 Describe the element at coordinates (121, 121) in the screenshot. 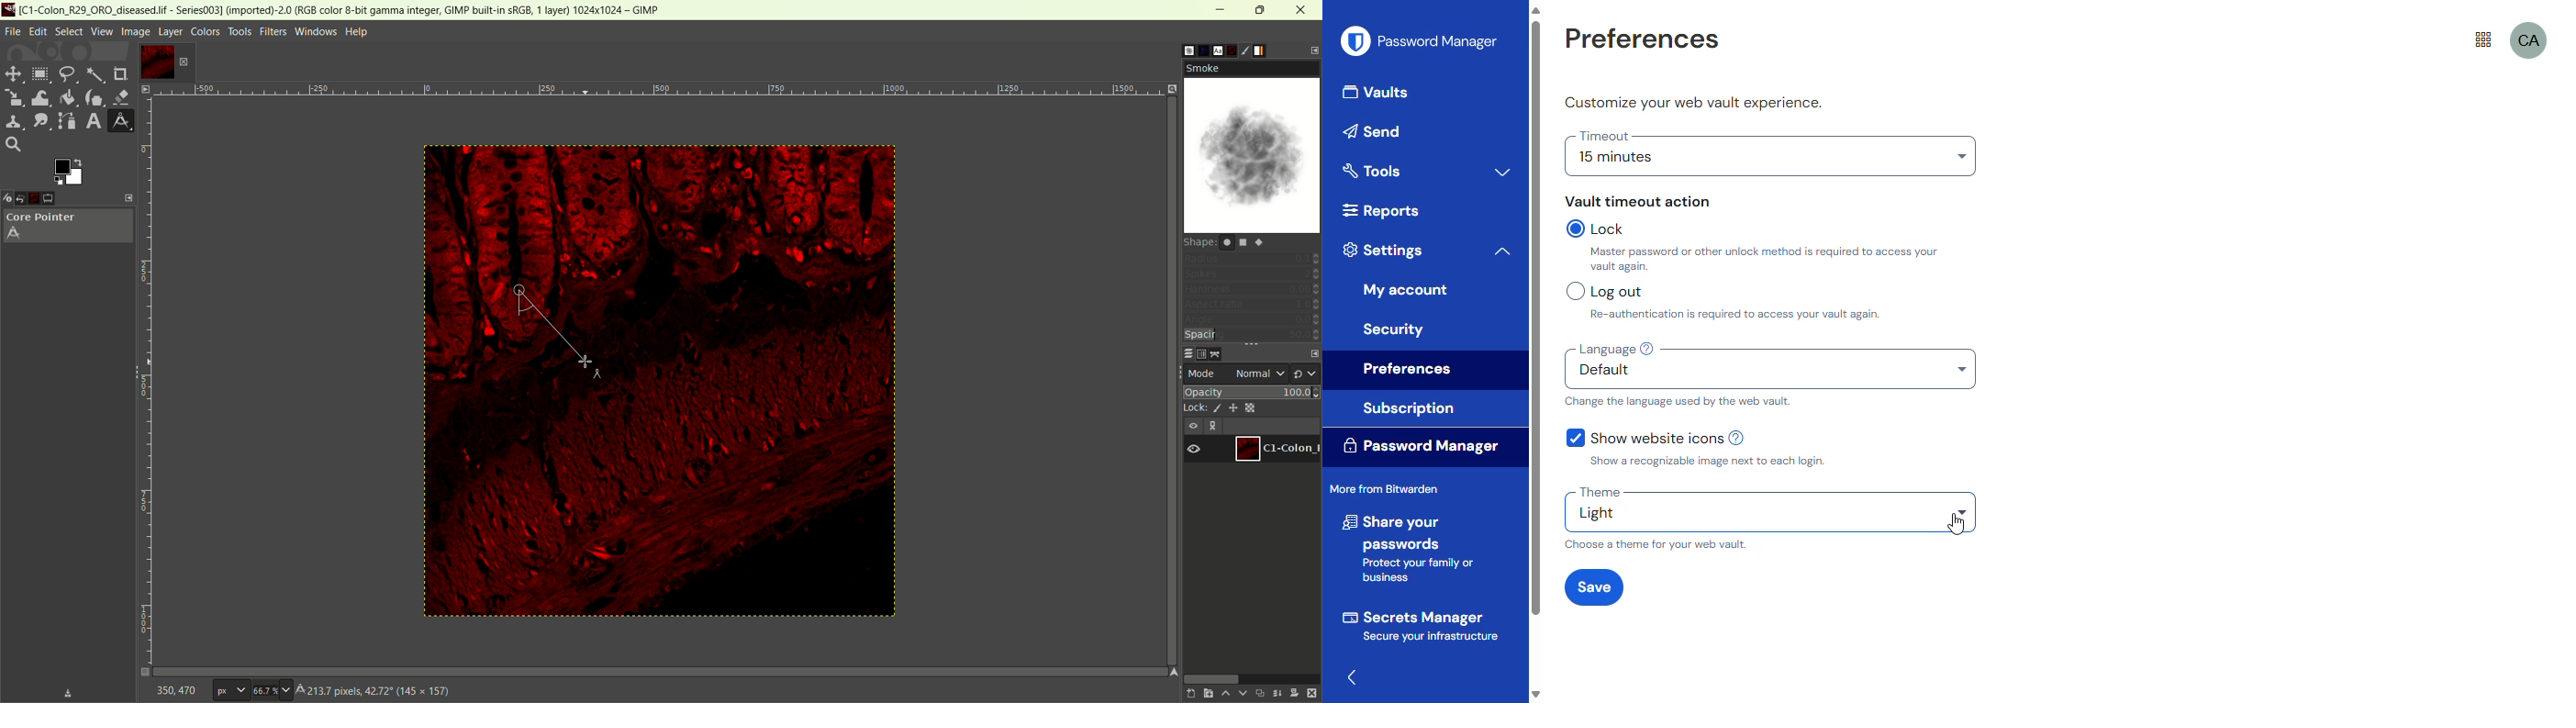

I see `measure tool` at that location.